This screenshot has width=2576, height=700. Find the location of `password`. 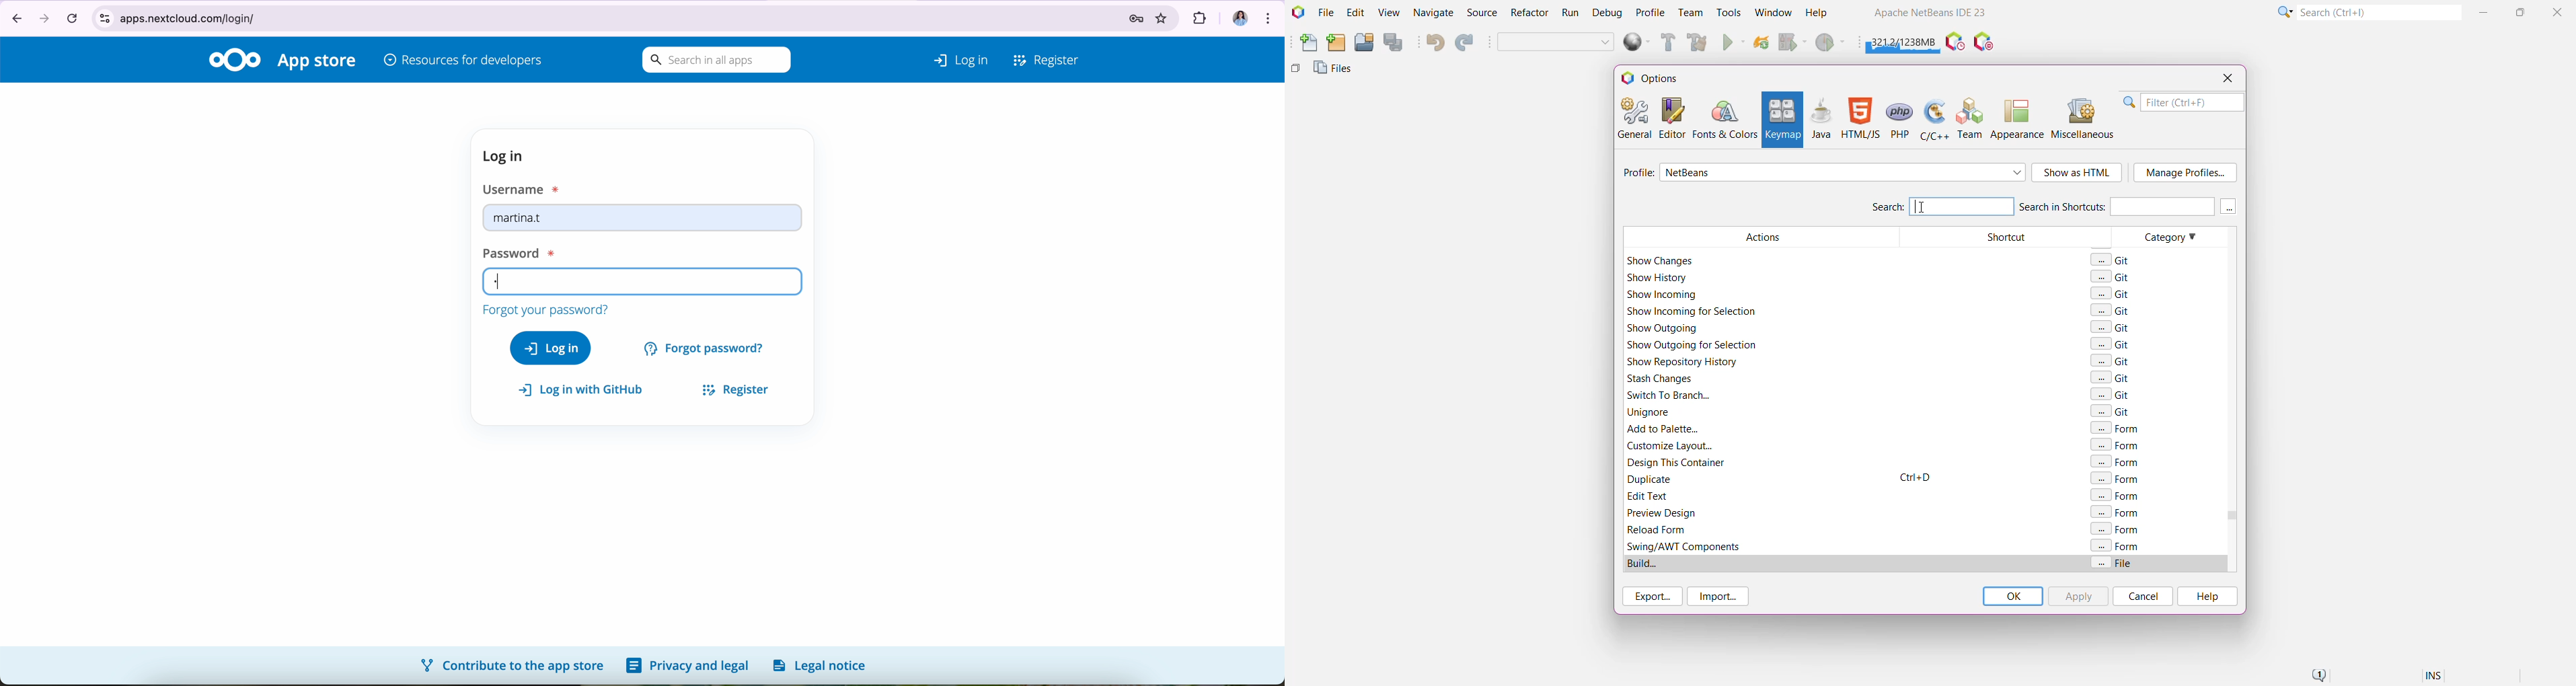

password is located at coordinates (1128, 15).